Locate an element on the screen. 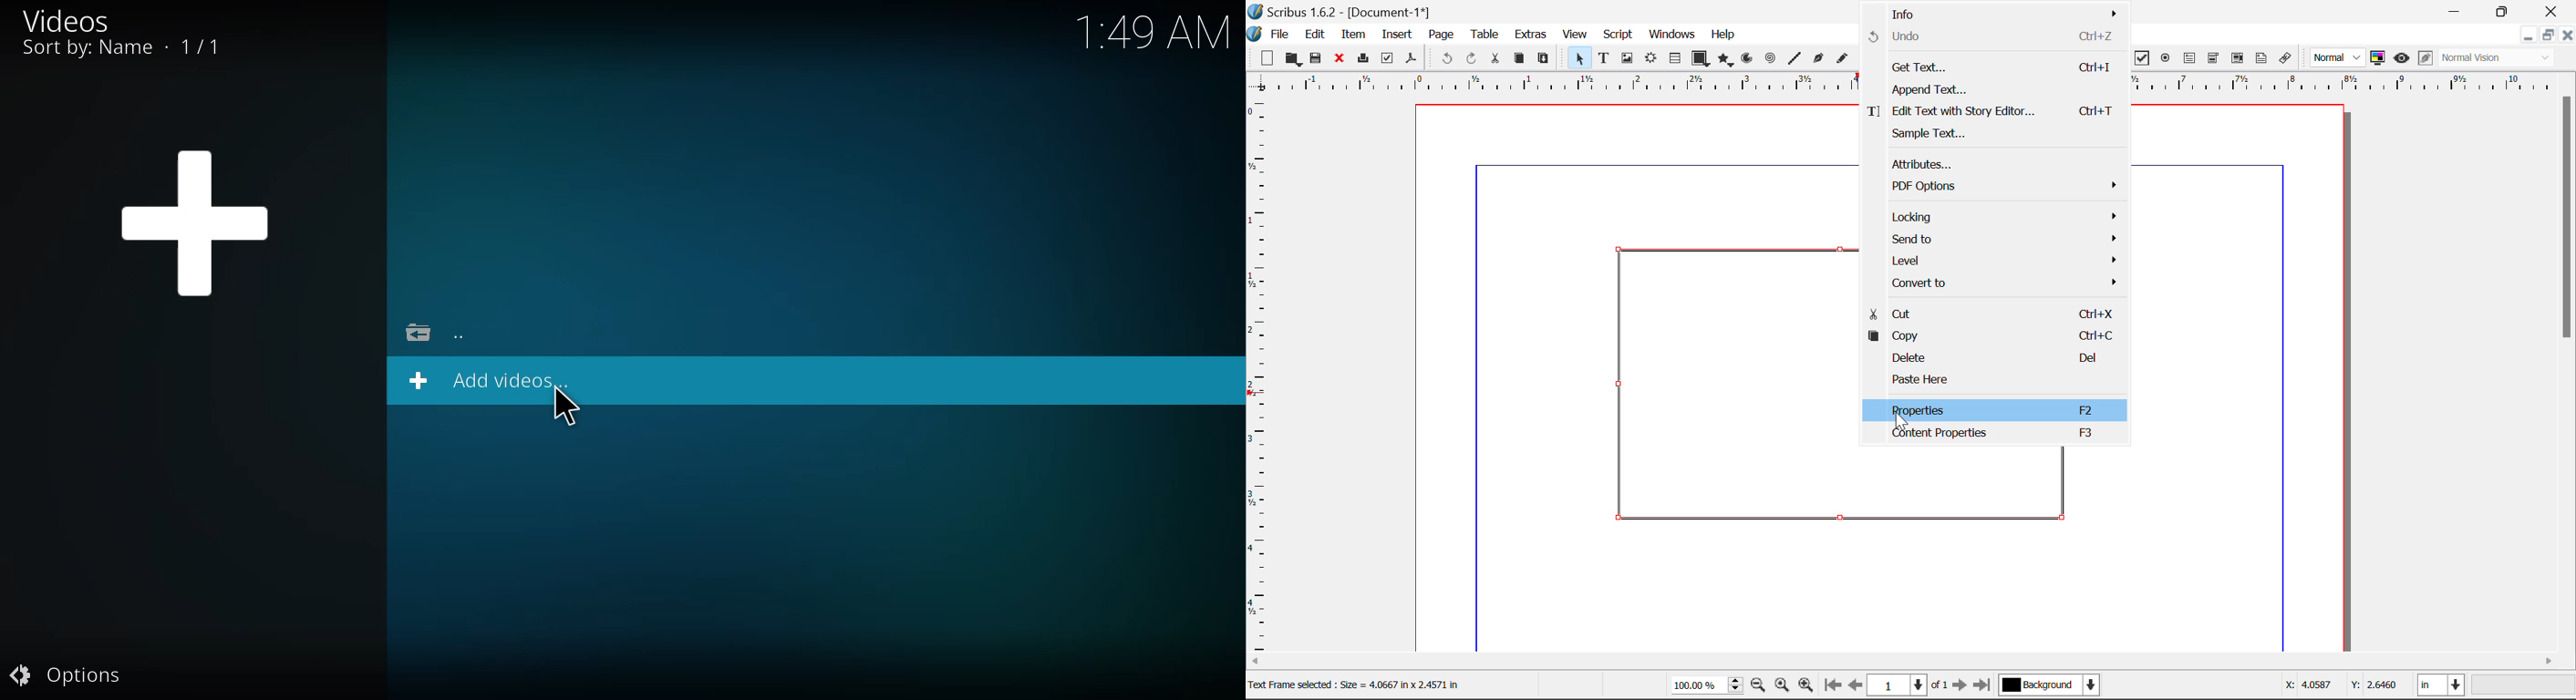 This screenshot has width=2576, height=700. Background is located at coordinates (2050, 686).